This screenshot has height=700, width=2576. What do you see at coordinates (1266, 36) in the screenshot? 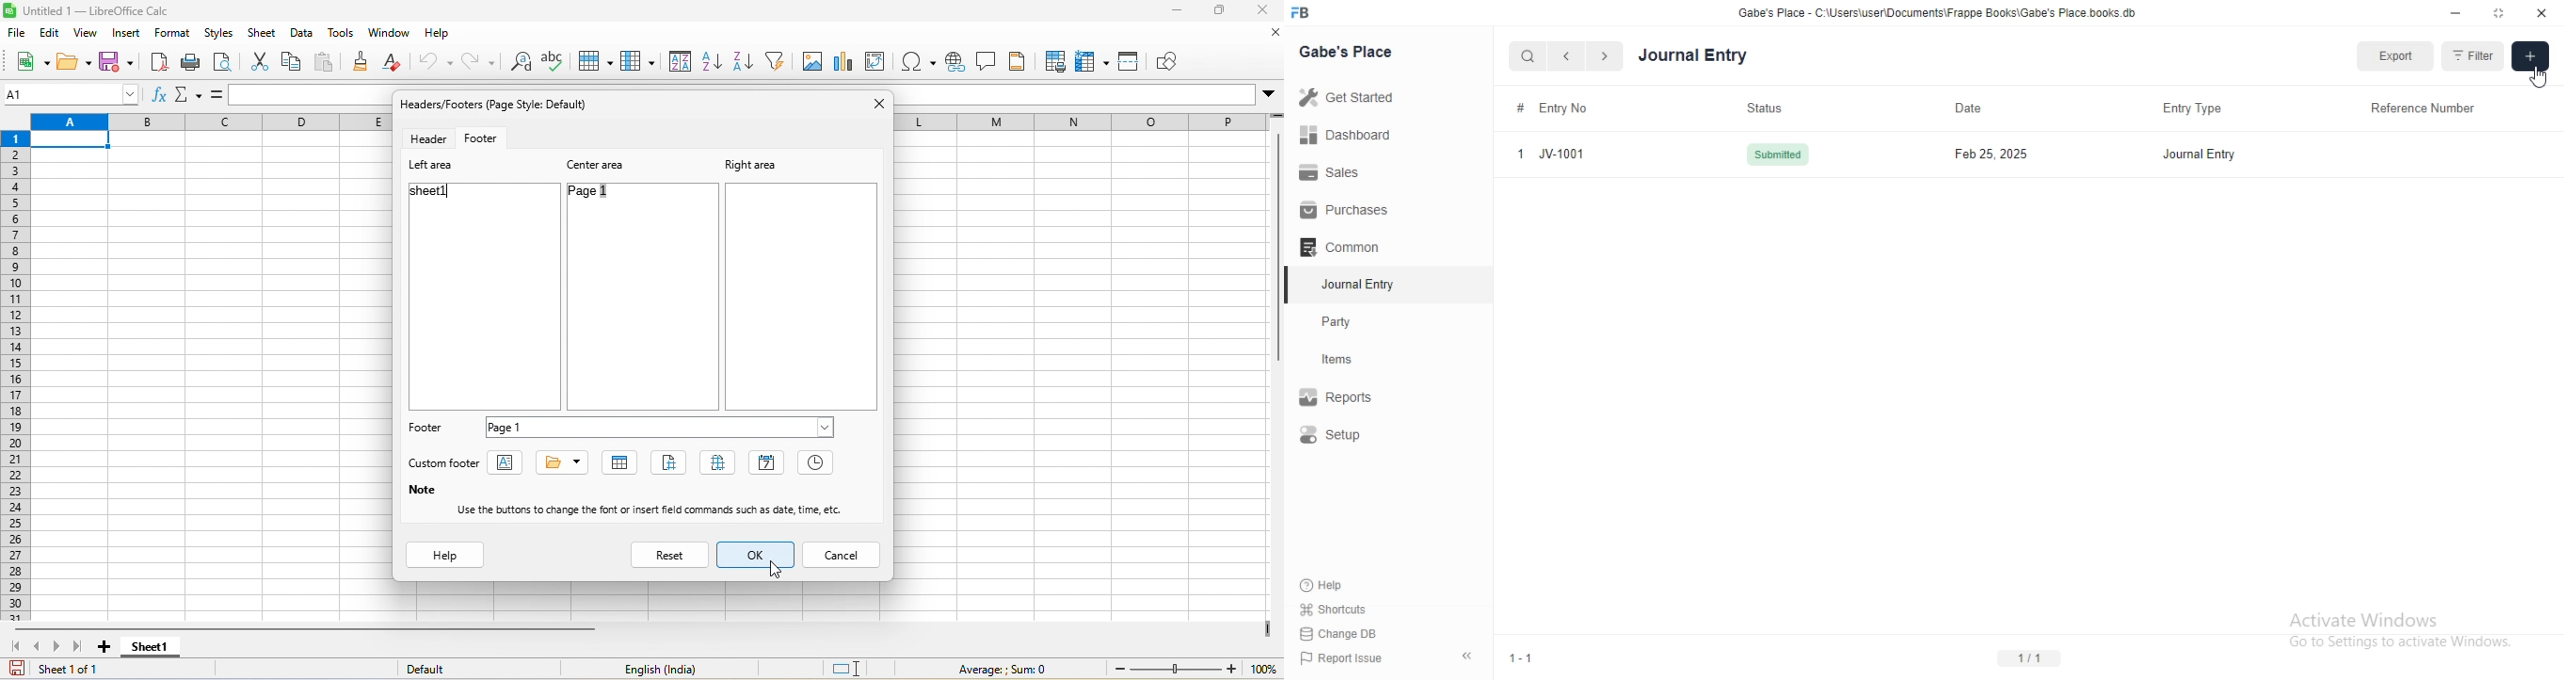
I see `close` at bounding box center [1266, 36].